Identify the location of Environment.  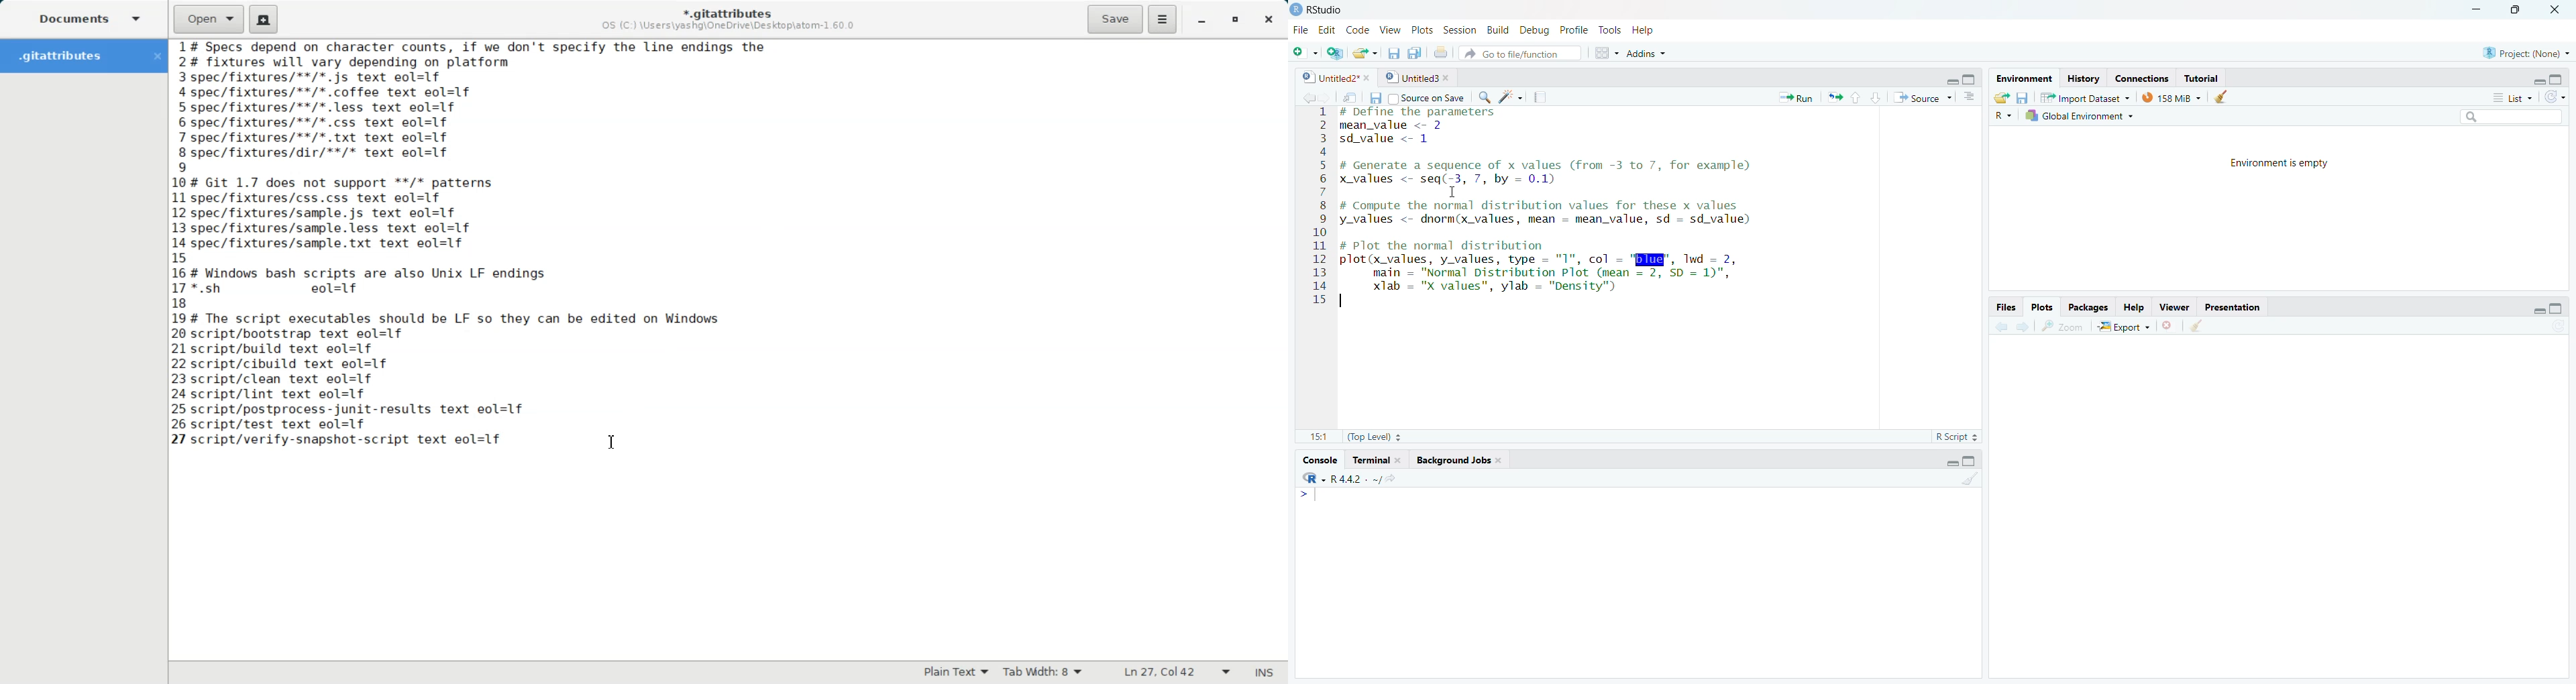
(2022, 78).